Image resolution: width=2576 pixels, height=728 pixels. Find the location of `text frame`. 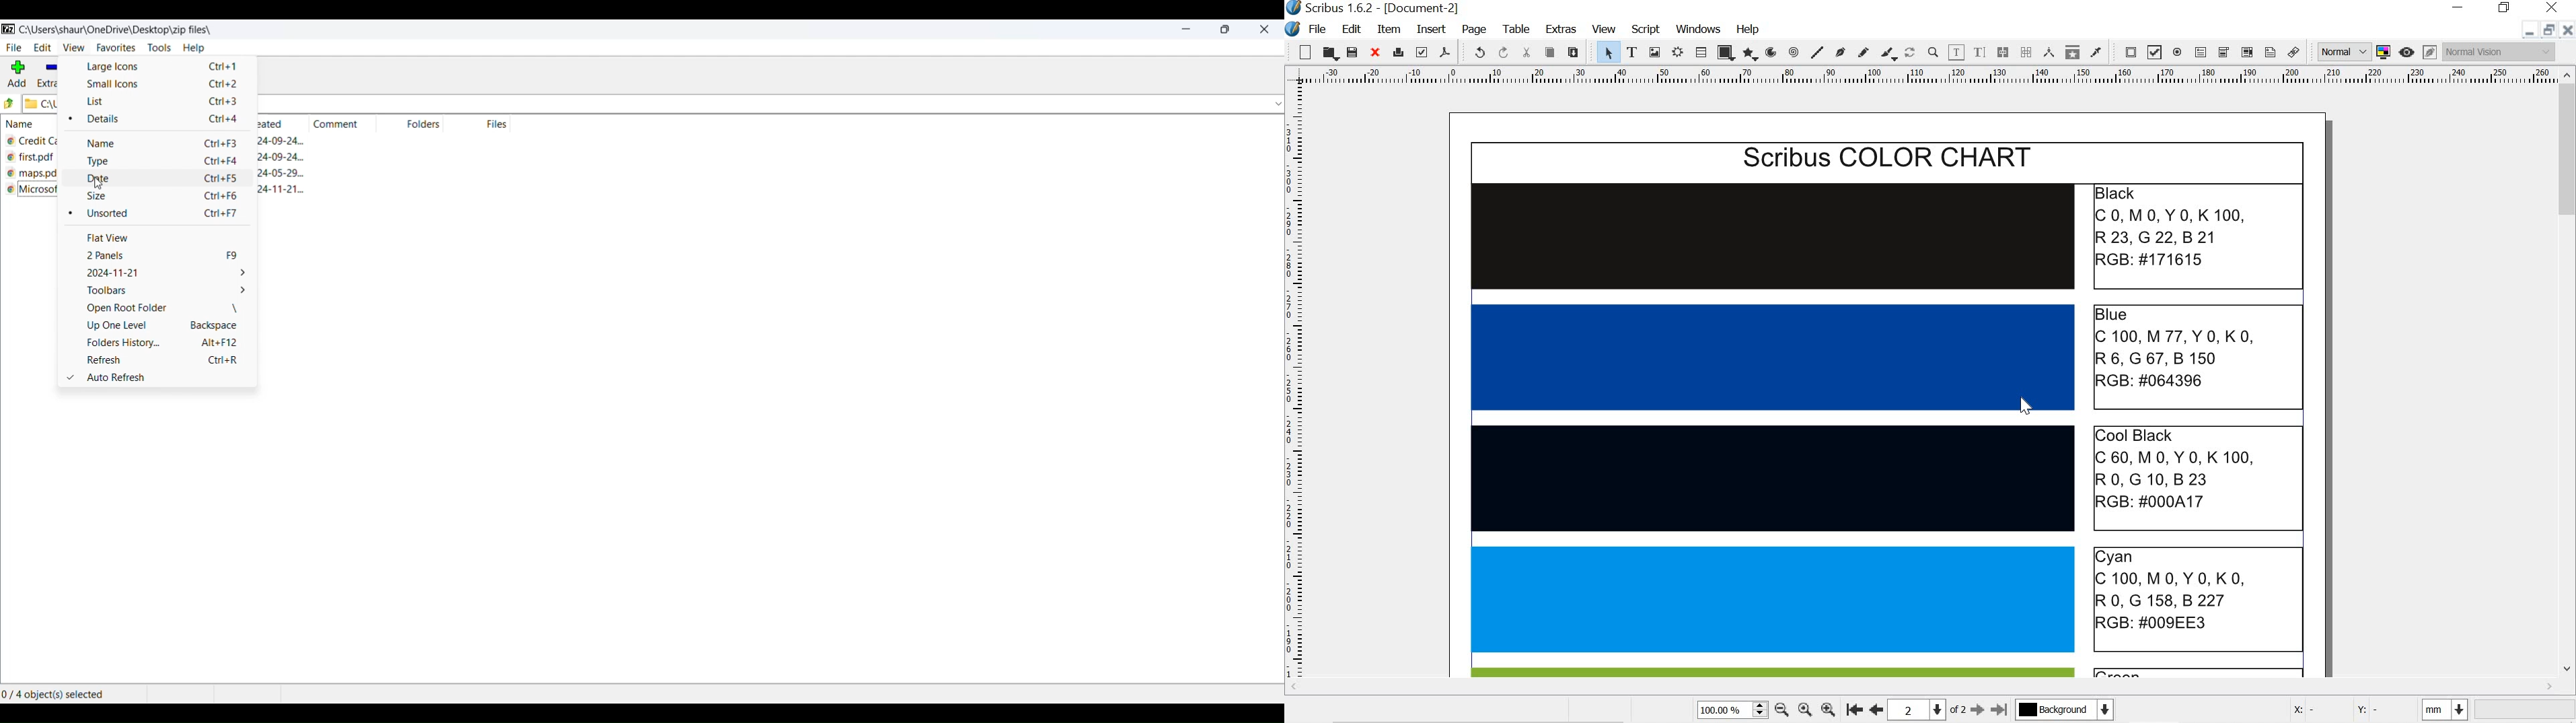

text frame is located at coordinates (1631, 51).